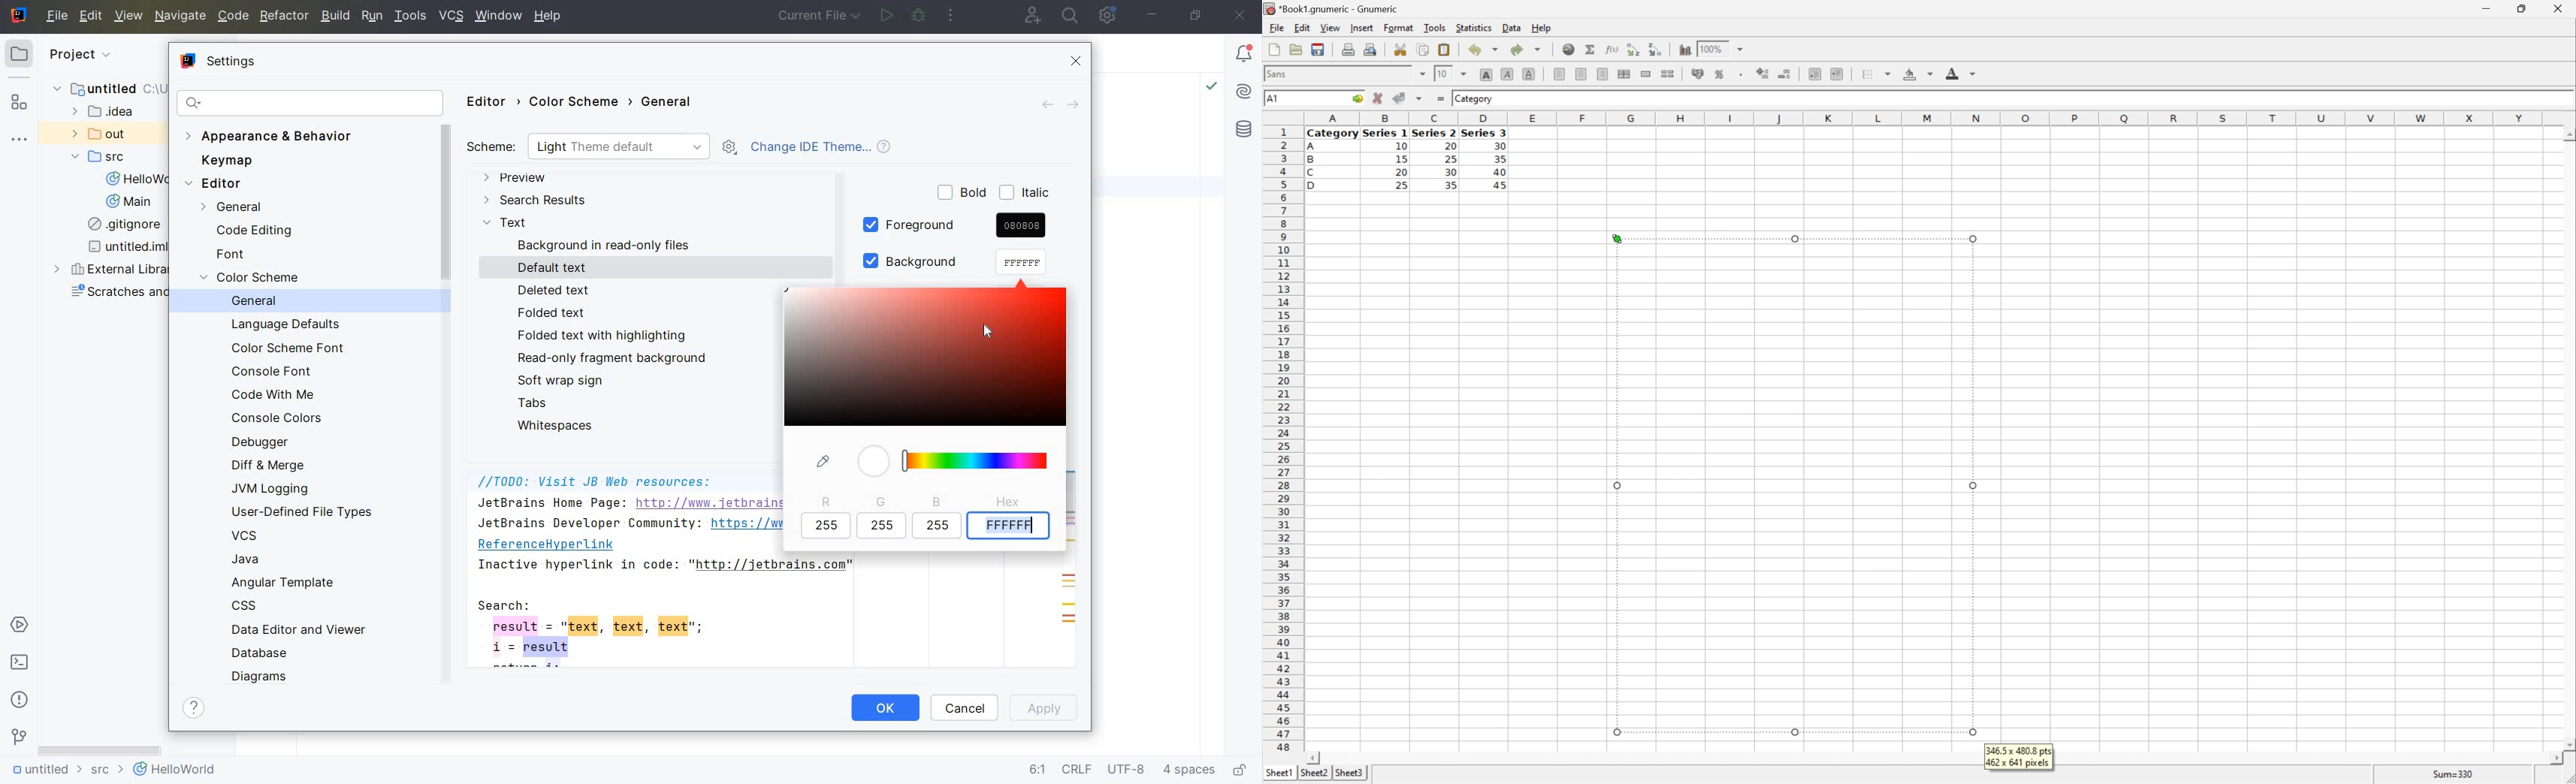  Describe the element at coordinates (264, 653) in the screenshot. I see `DATABASE` at that location.